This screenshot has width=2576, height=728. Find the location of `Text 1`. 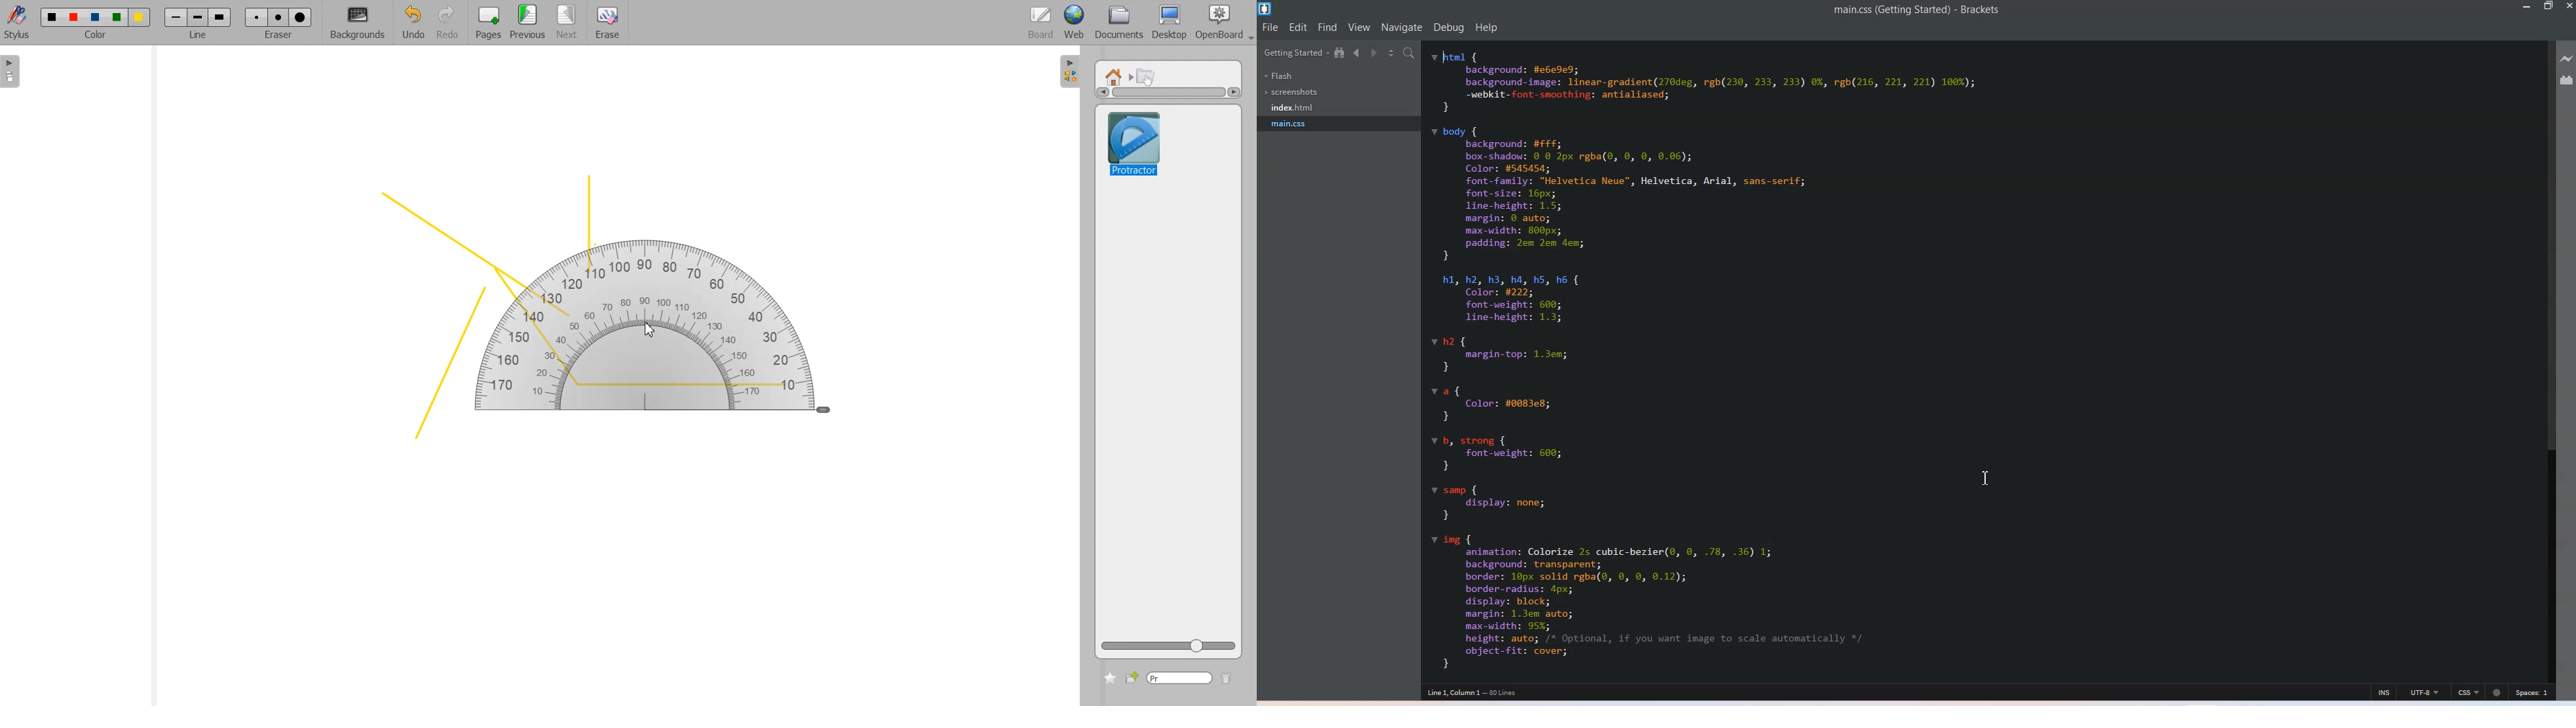

Text 1 is located at coordinates (1917, 10).